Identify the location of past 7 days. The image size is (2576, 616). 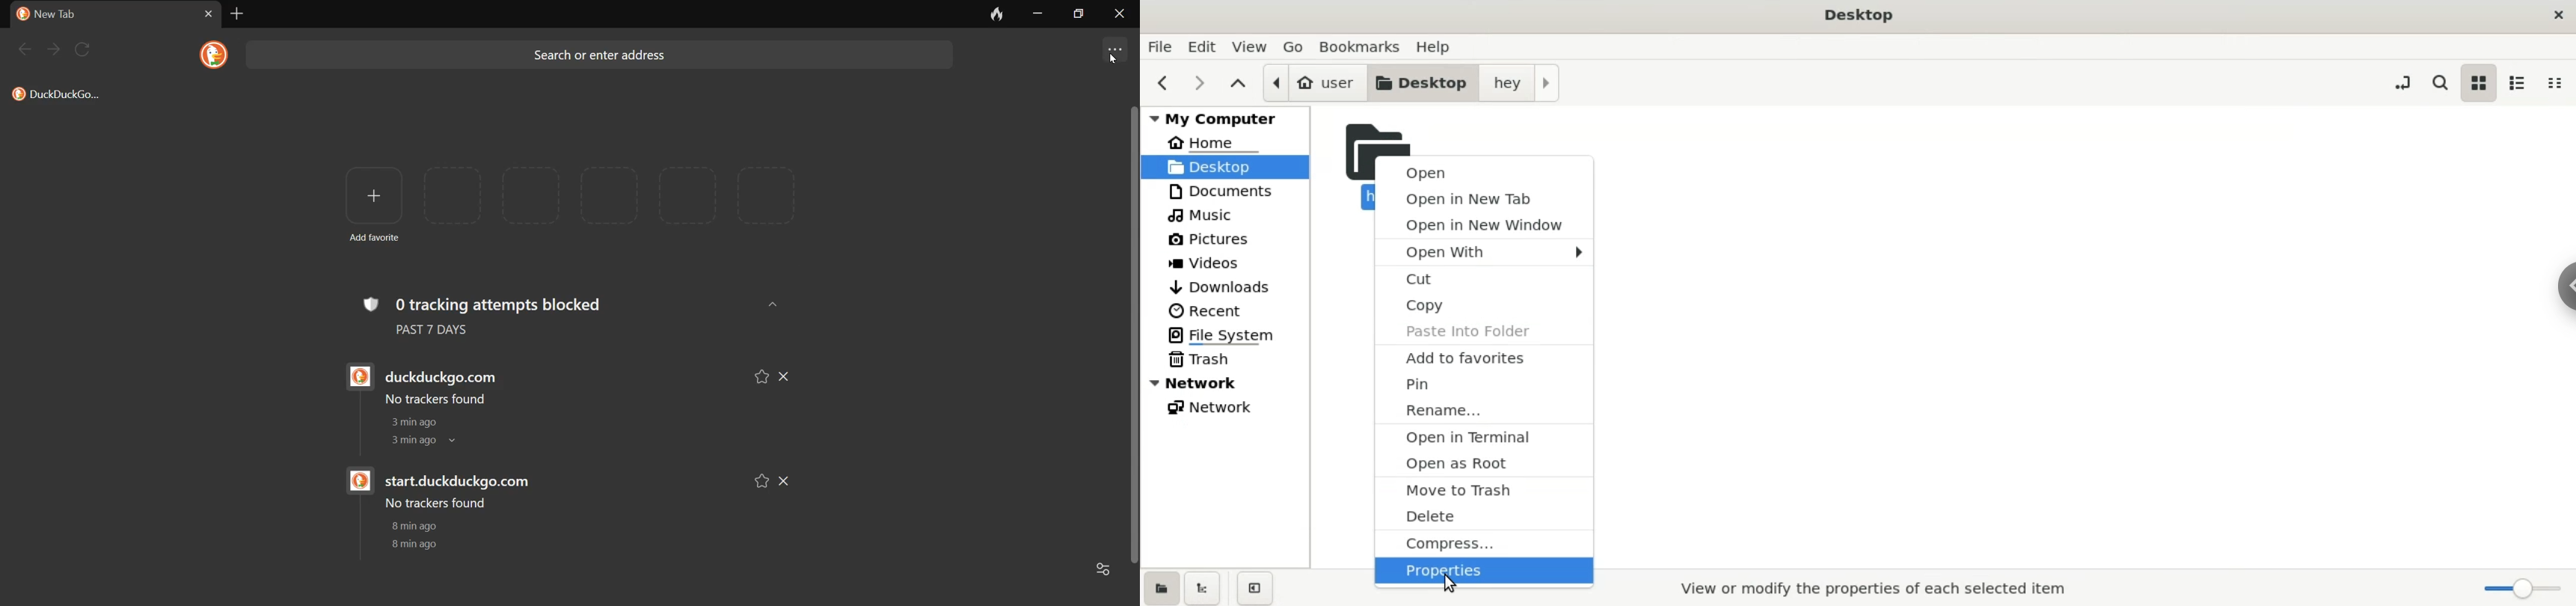
(447, 333).